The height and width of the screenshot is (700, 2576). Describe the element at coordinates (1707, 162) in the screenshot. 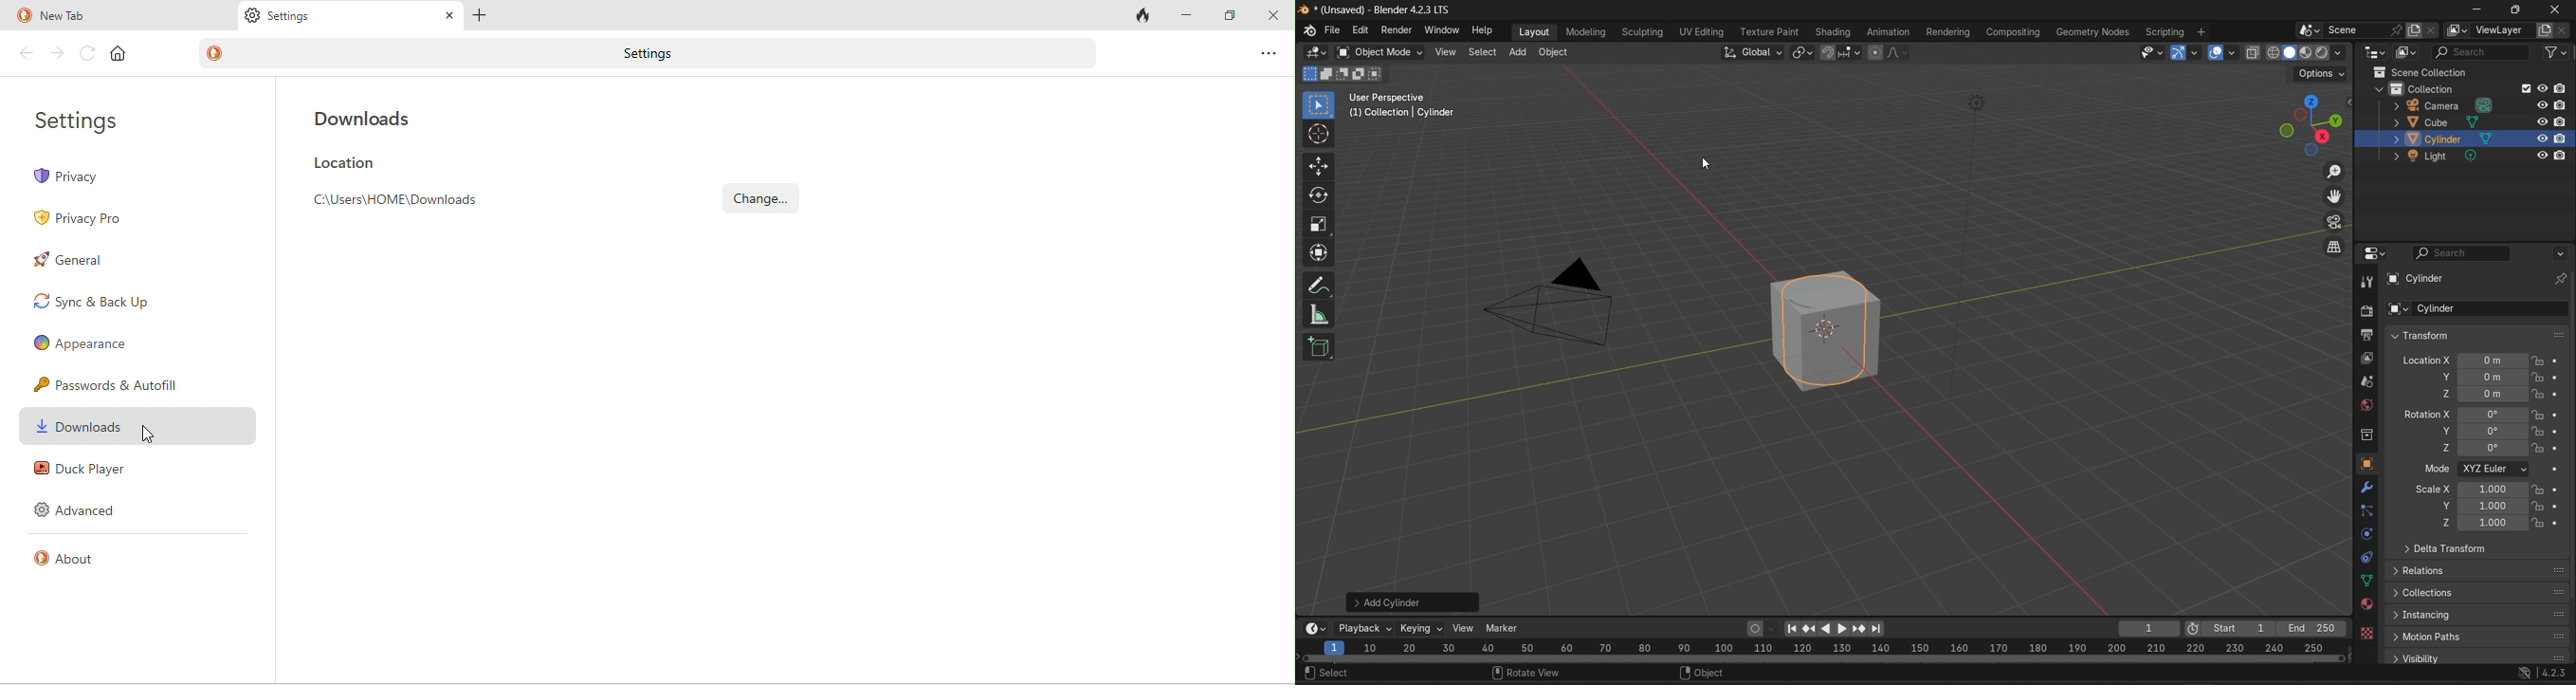

I see `Cursor` at that location.